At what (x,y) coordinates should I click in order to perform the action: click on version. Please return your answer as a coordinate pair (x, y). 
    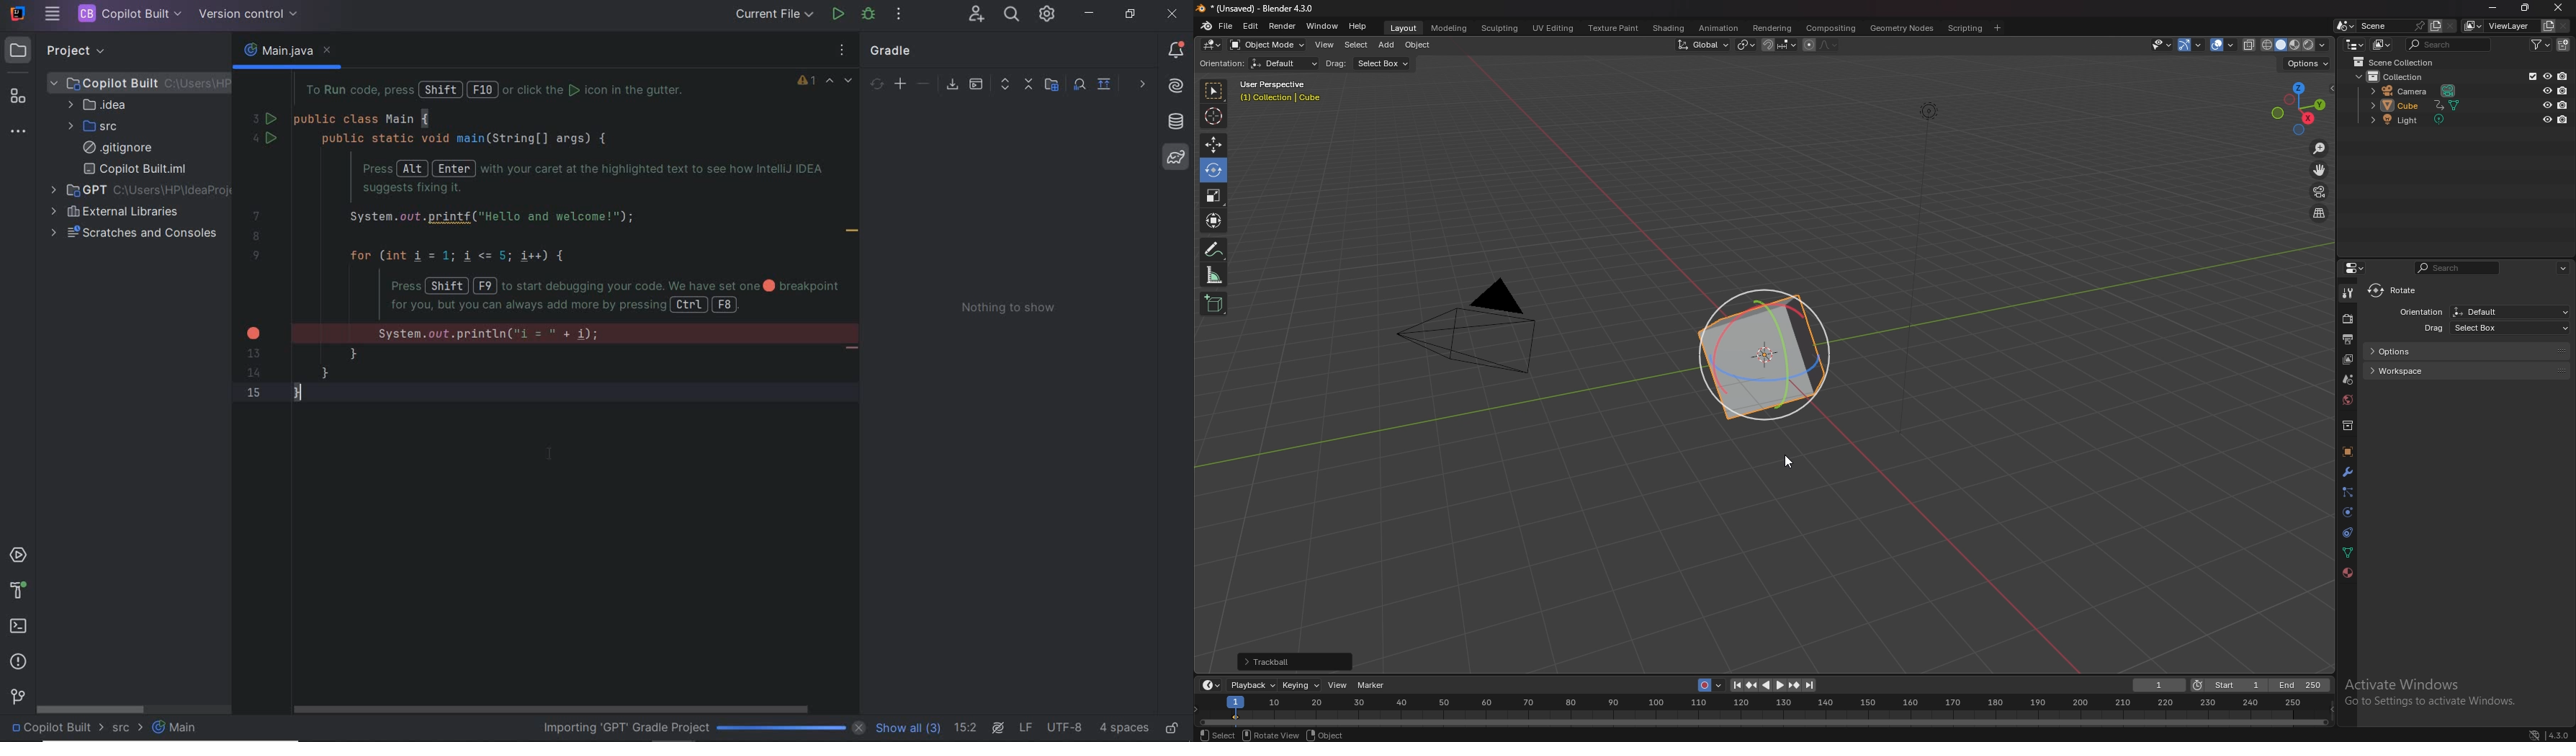
    Looking at the image, I should click on (2549, 734).